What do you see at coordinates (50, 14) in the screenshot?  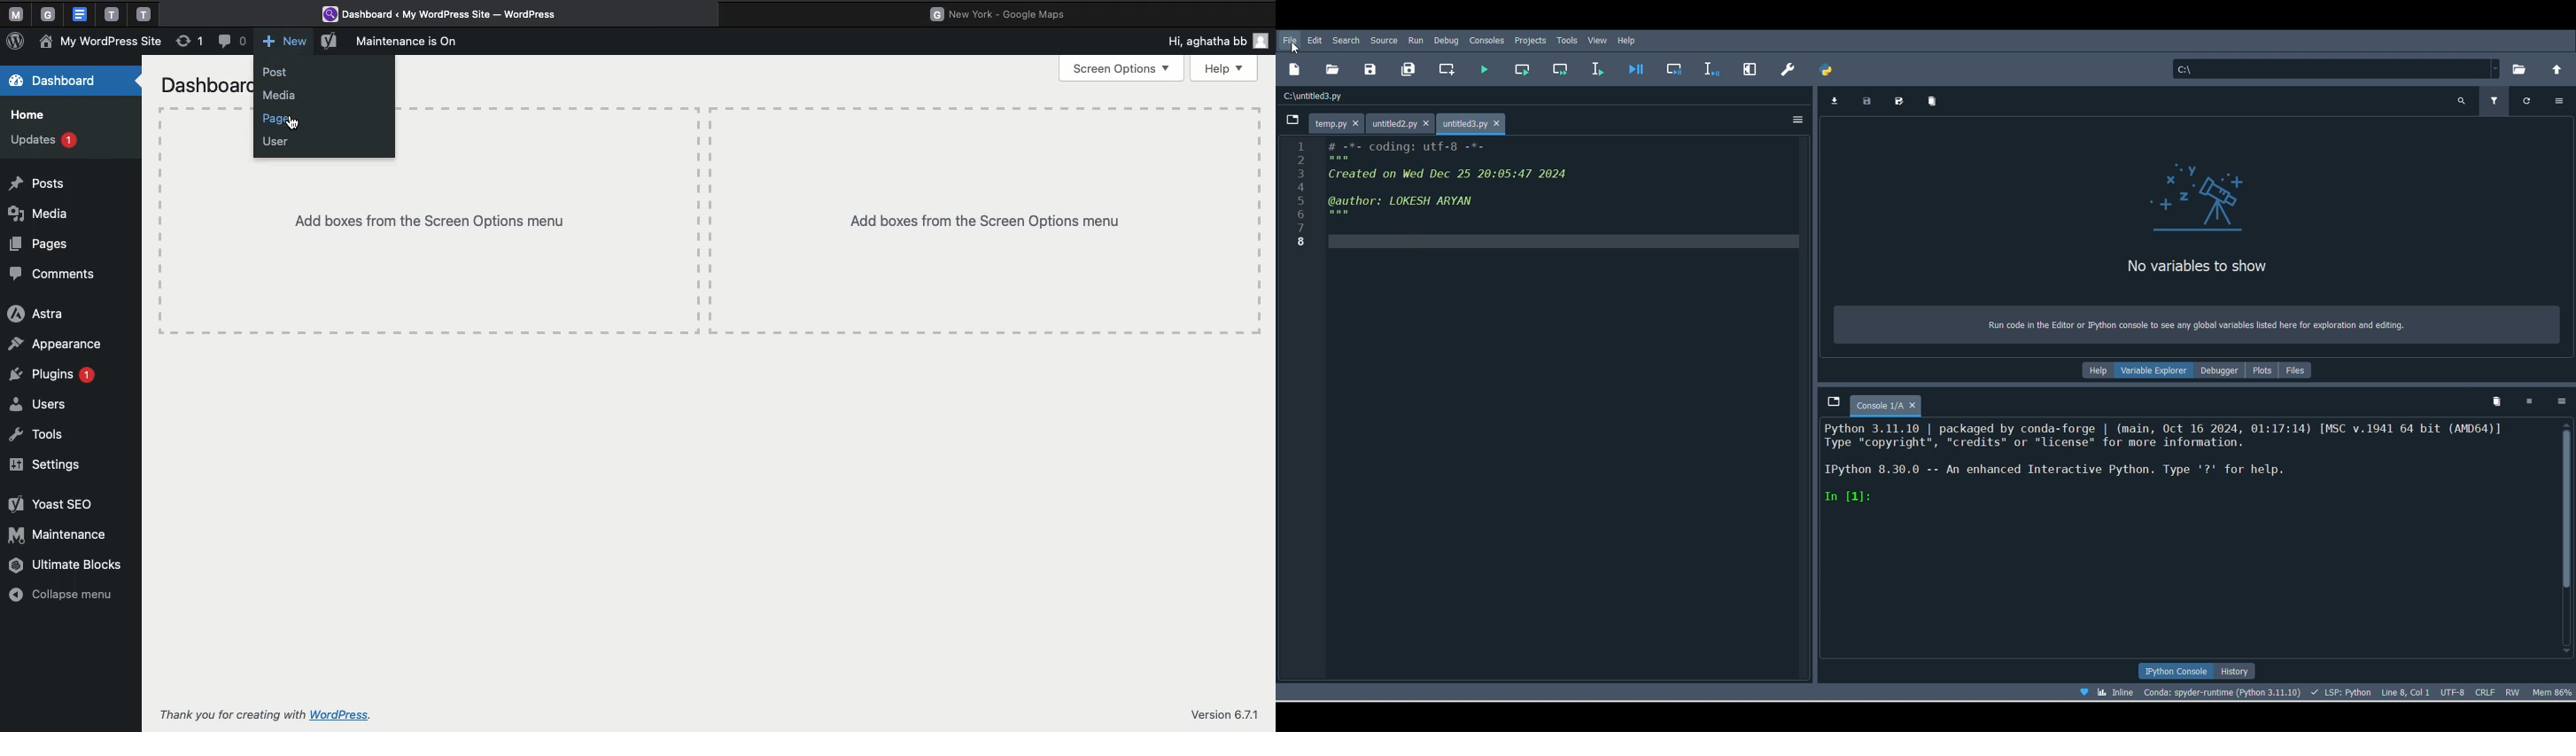 I see `tab` at bounding box center [50, 14].